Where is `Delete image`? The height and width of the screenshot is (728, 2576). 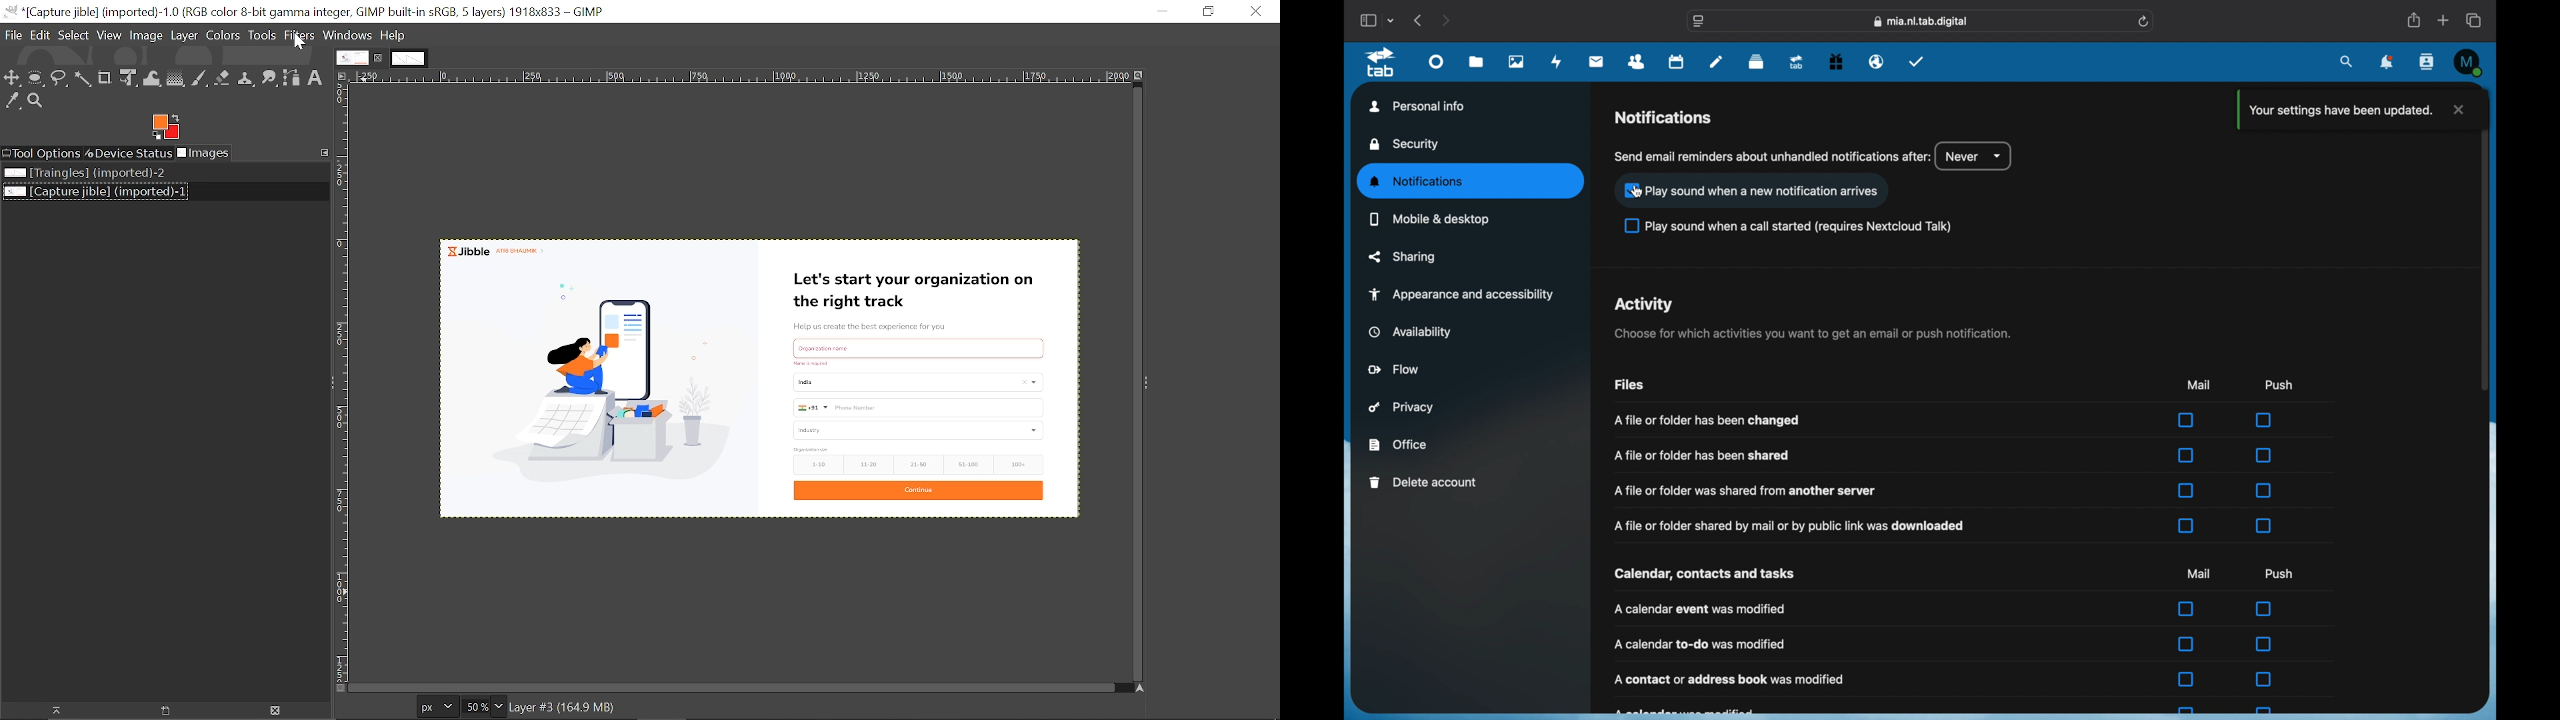 Delete image is located at coordinates (282, 710).